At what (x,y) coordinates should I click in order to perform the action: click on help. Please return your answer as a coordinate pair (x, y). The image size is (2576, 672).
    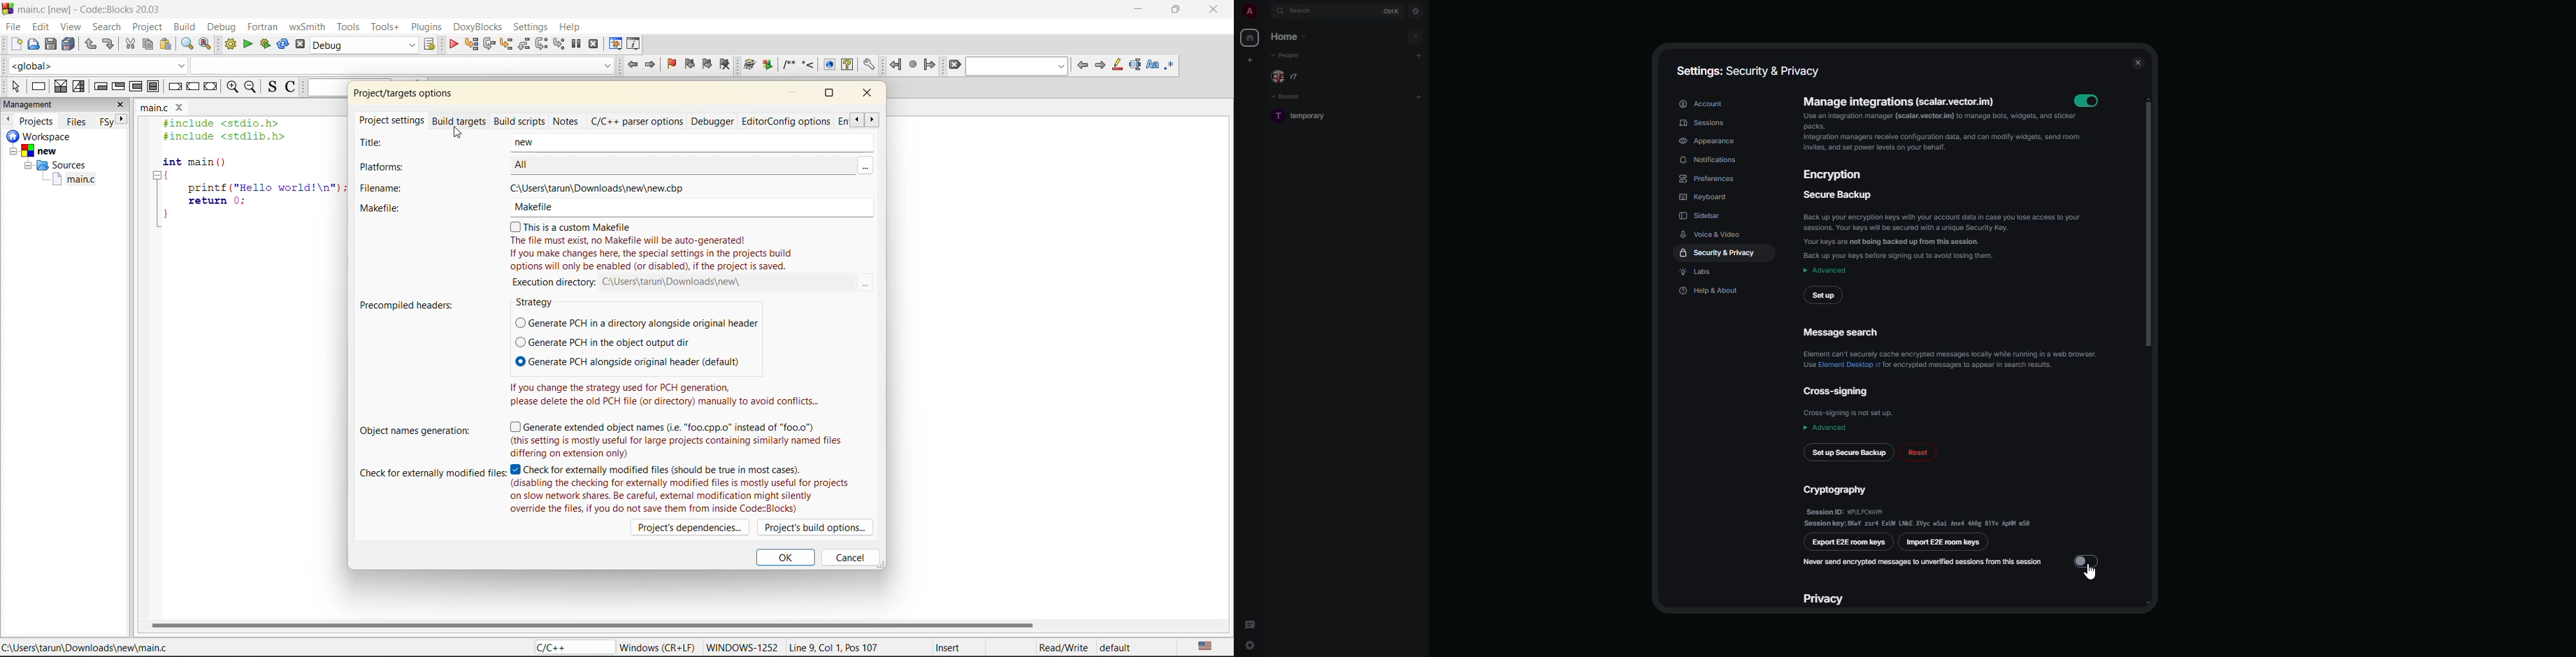
    Looking at the image, I should click on (573, 28).